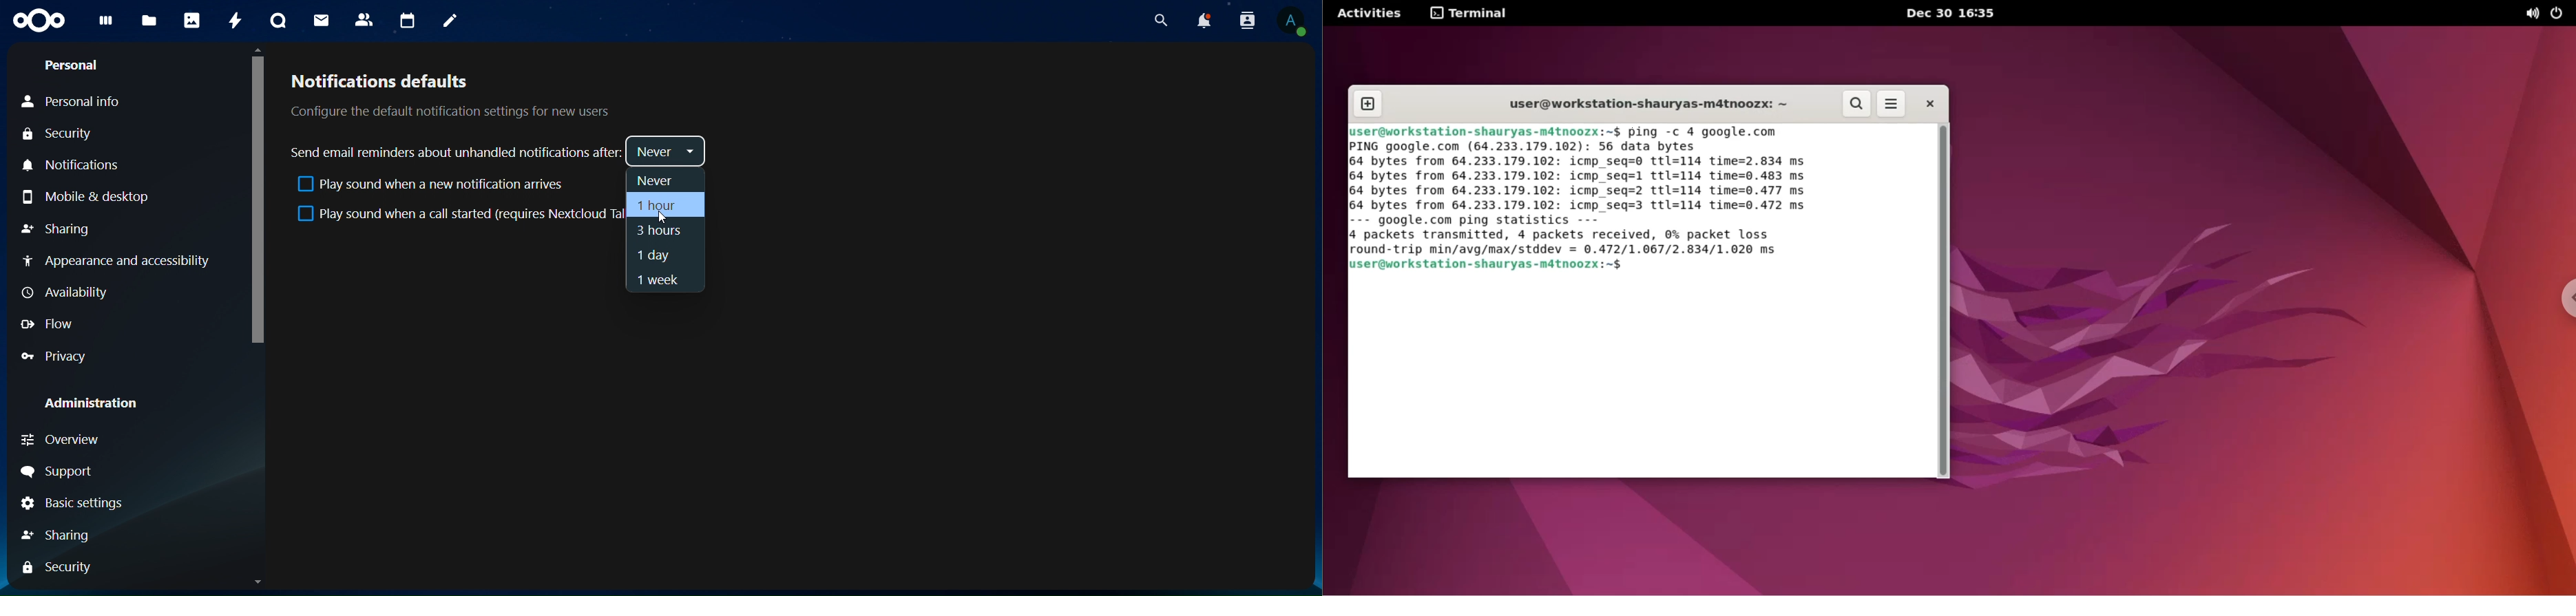  What do you see at coordinates (1202, 21) in the screenshot?
I see `notifications` at bounding box center [1202, 21].